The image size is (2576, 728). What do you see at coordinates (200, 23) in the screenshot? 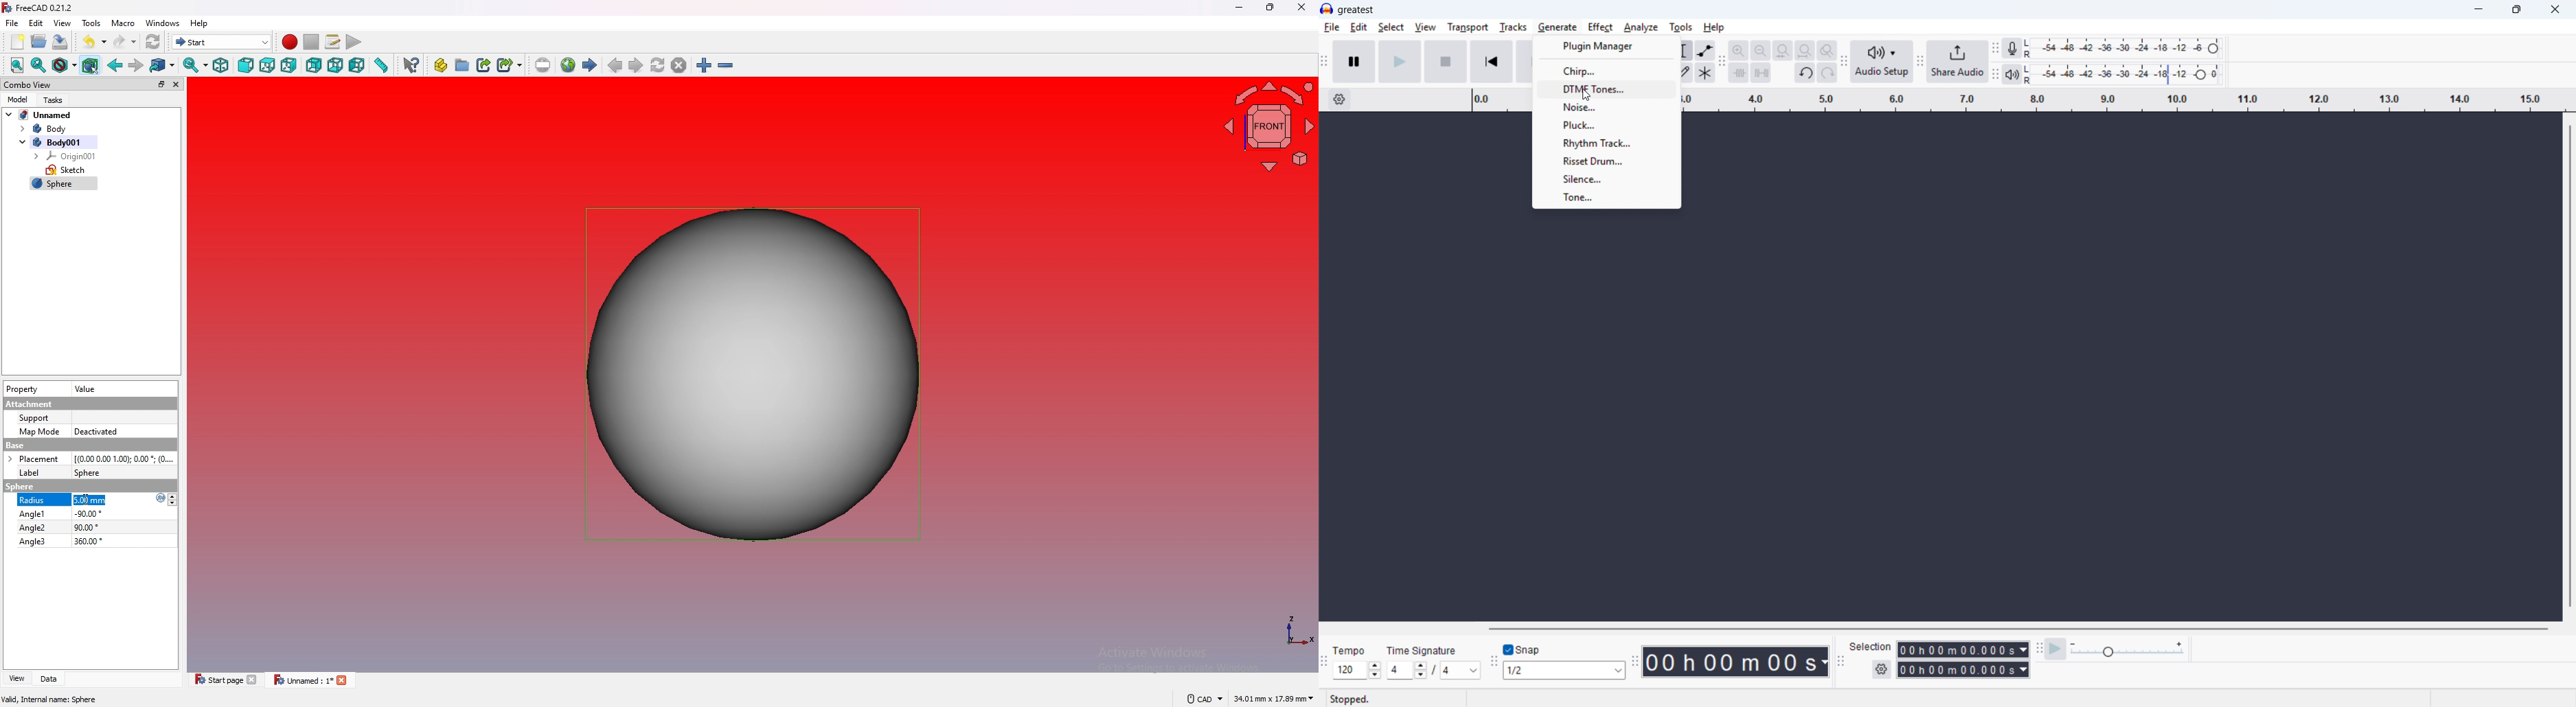
I see `help` at bounding box center [200, 23].